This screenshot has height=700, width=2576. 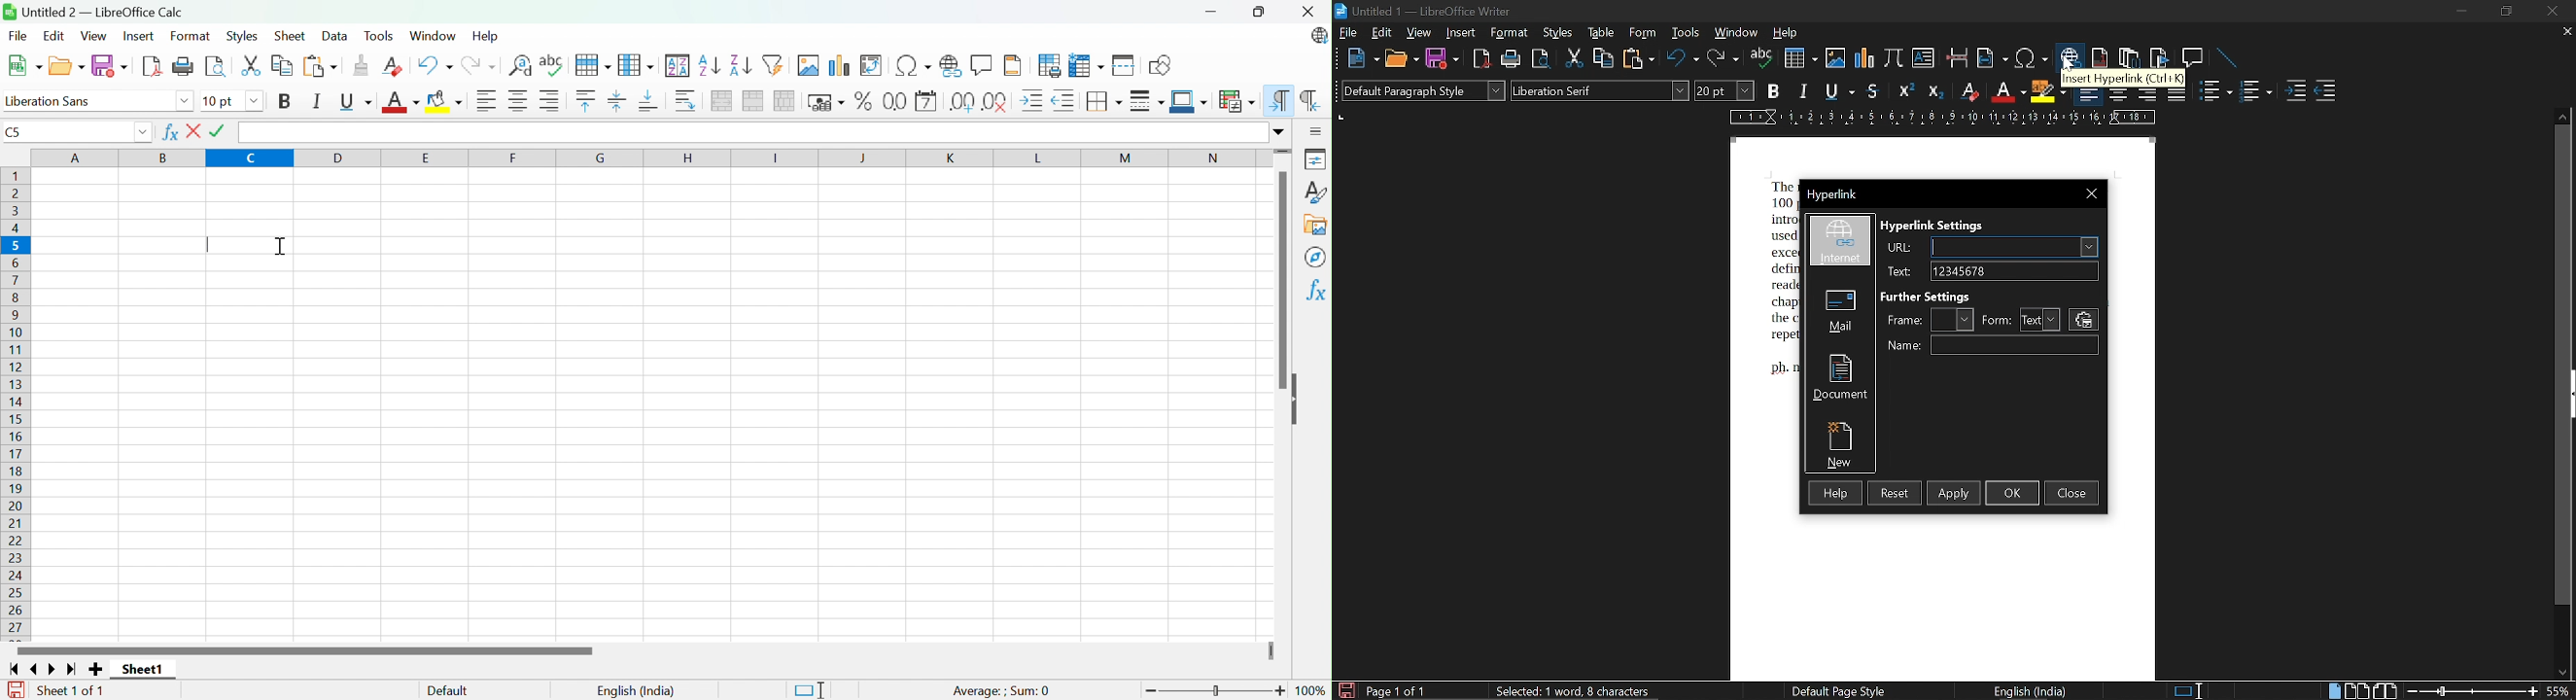 I want to click on insert, so click(x=1458, y=33).